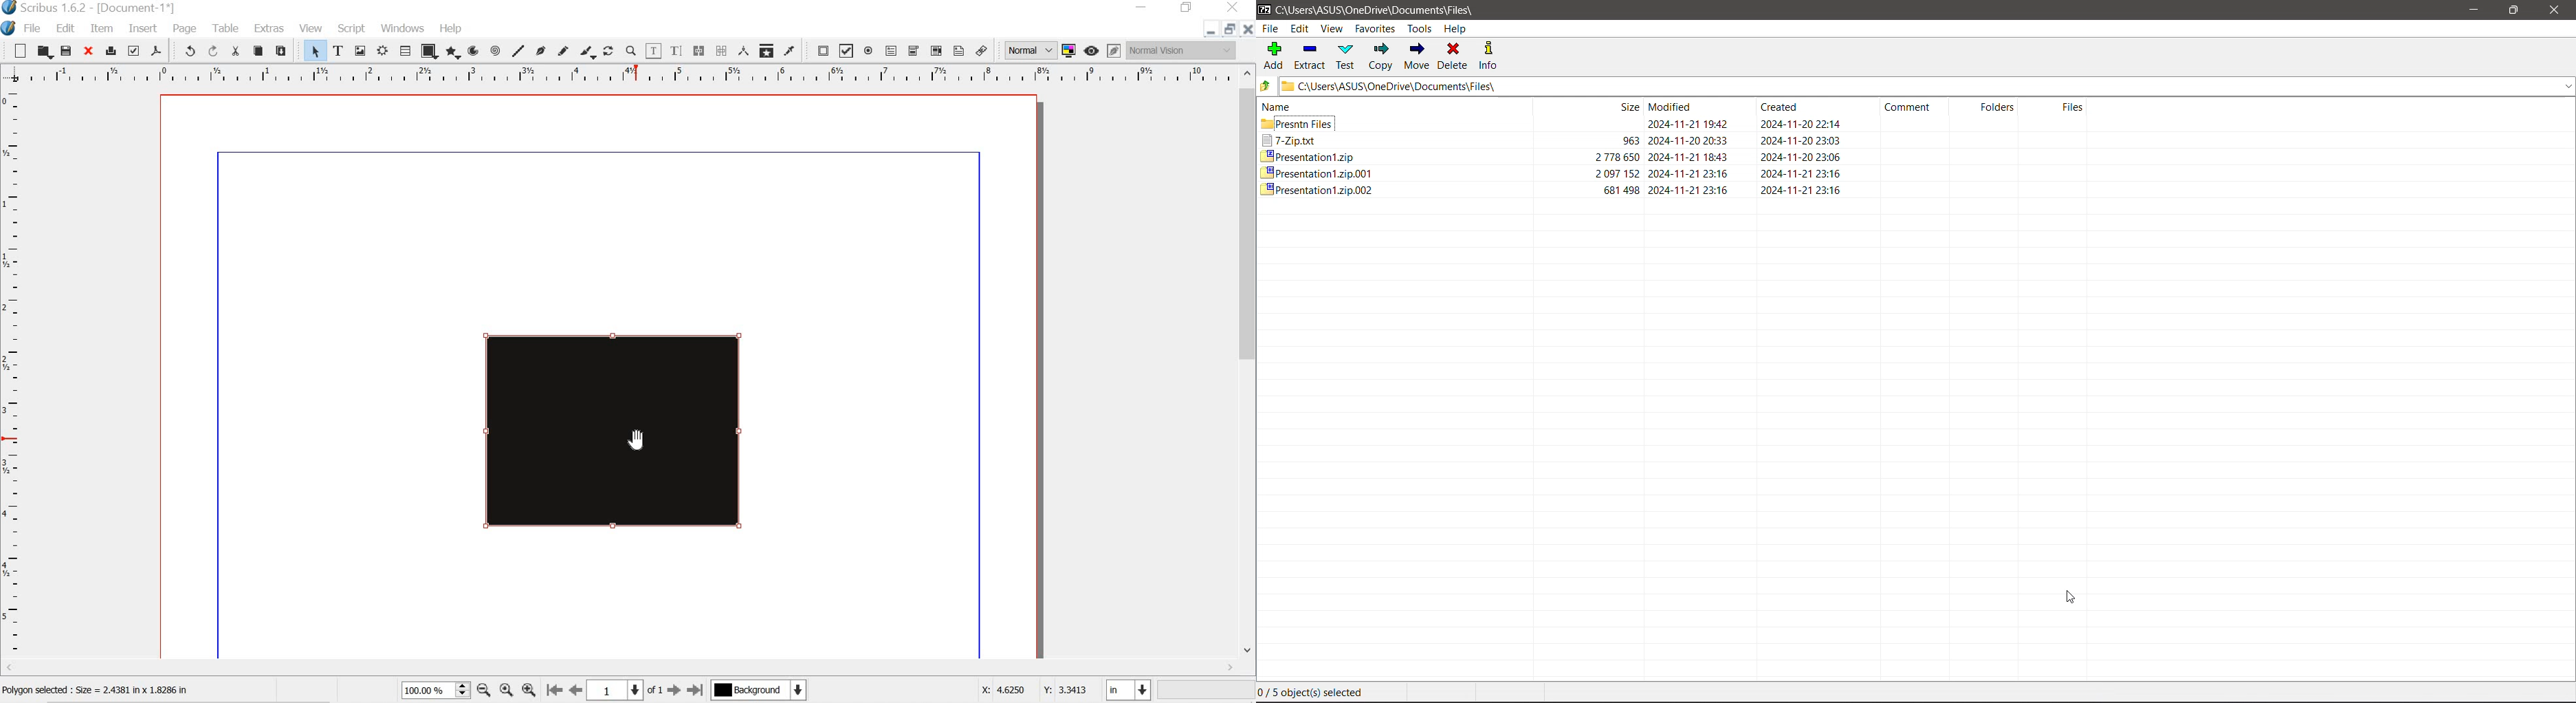 The height and width of the screenshot is (728, 2576). I want to click on black polygon, so click(617, 433).